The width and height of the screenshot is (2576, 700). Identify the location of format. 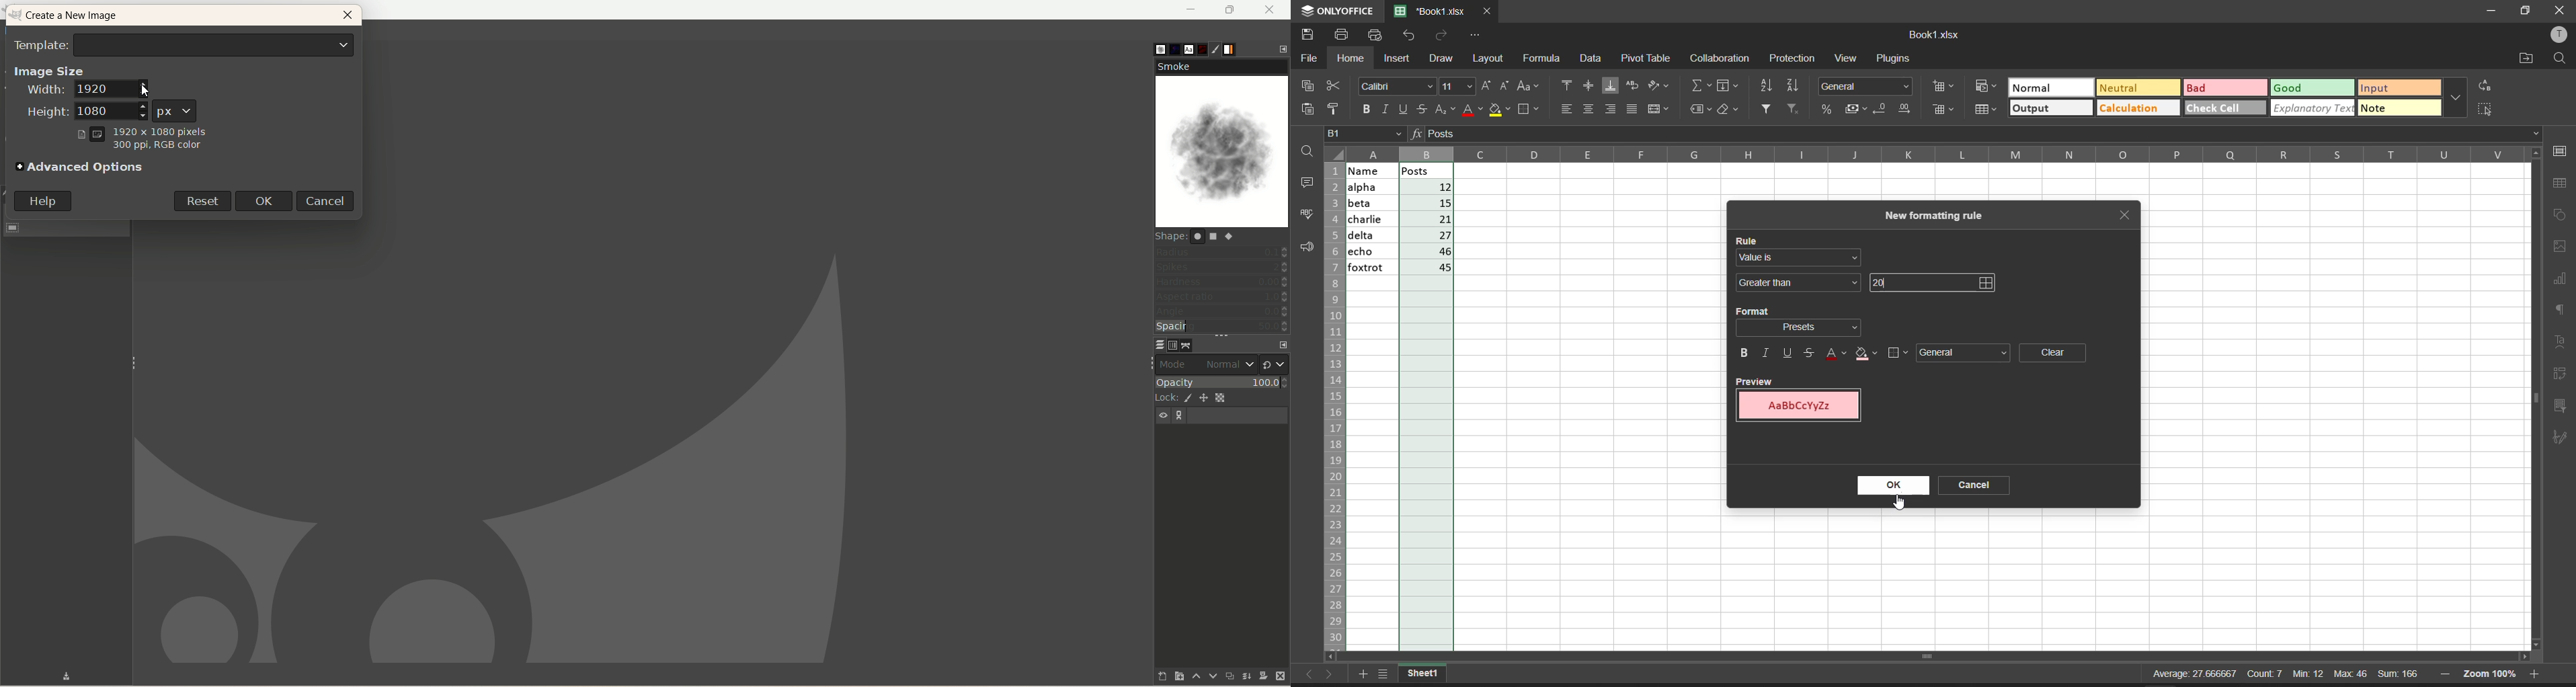
(1751, 311).